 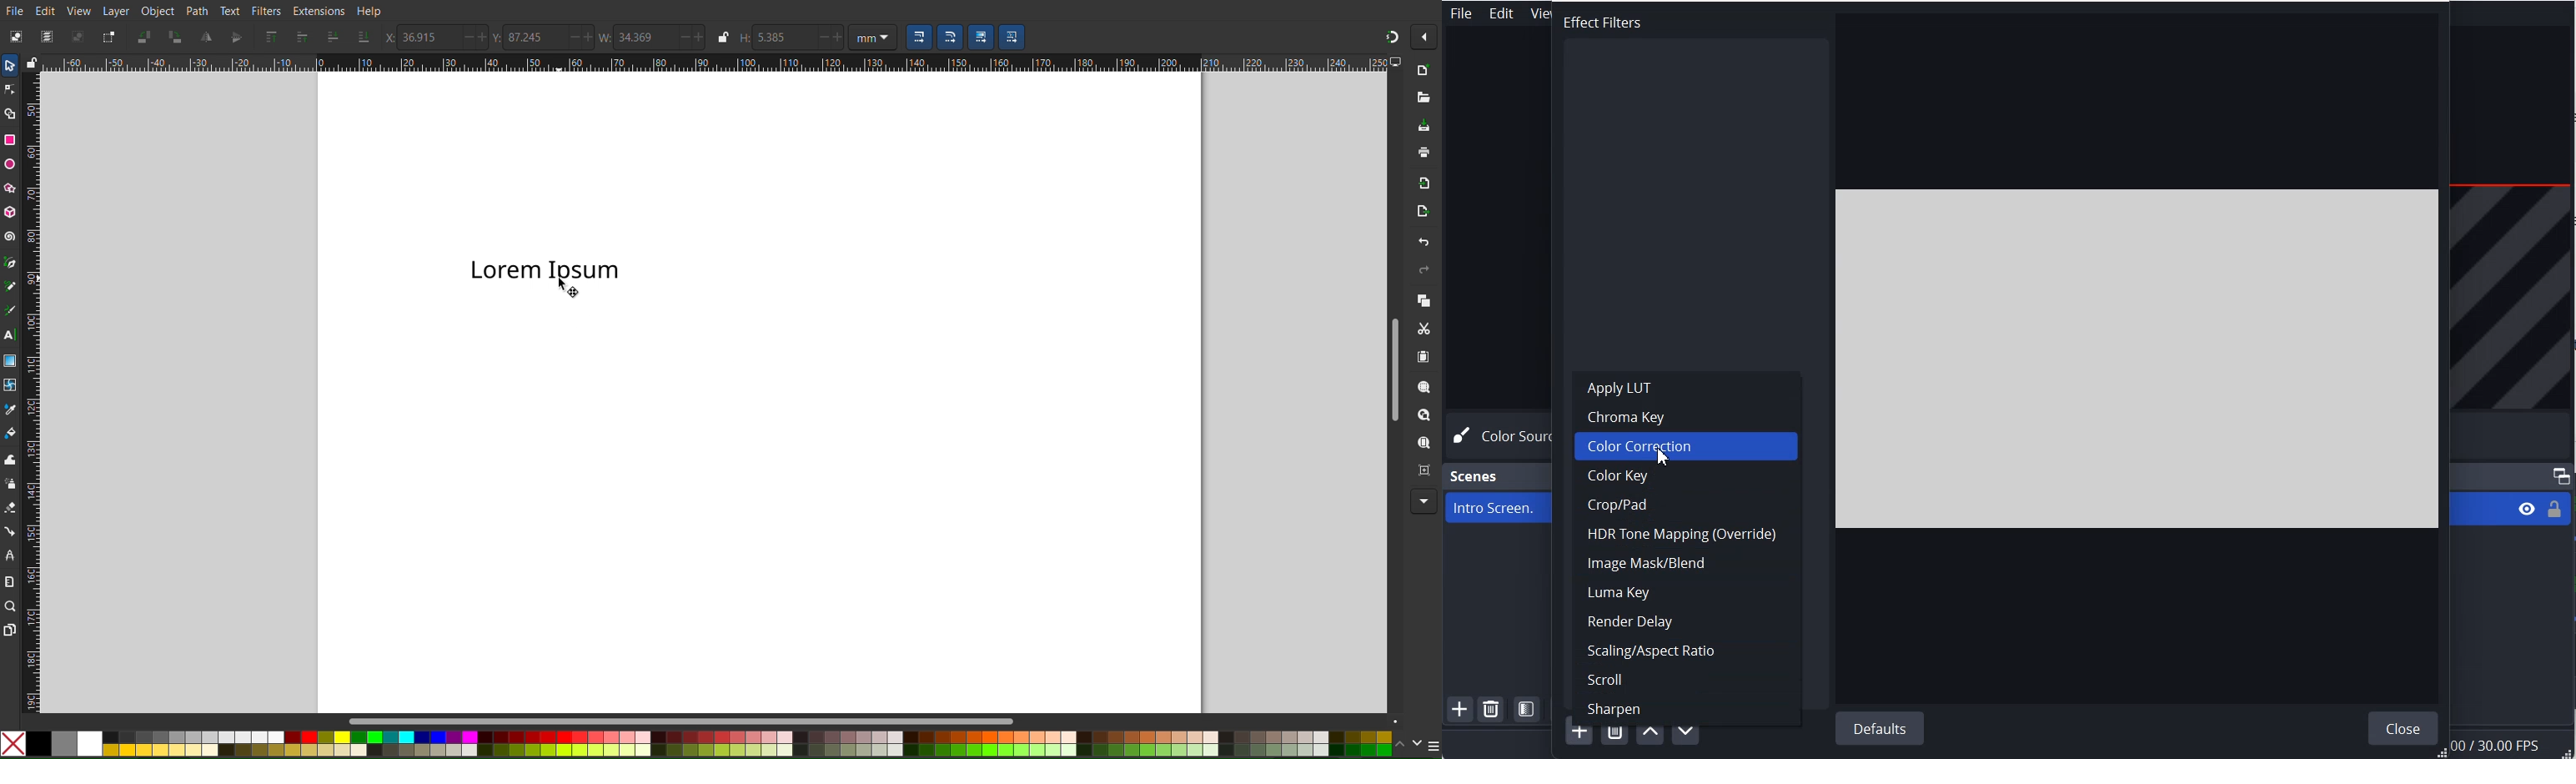 I want to click on Snapping, so click(x=1392, y=37).